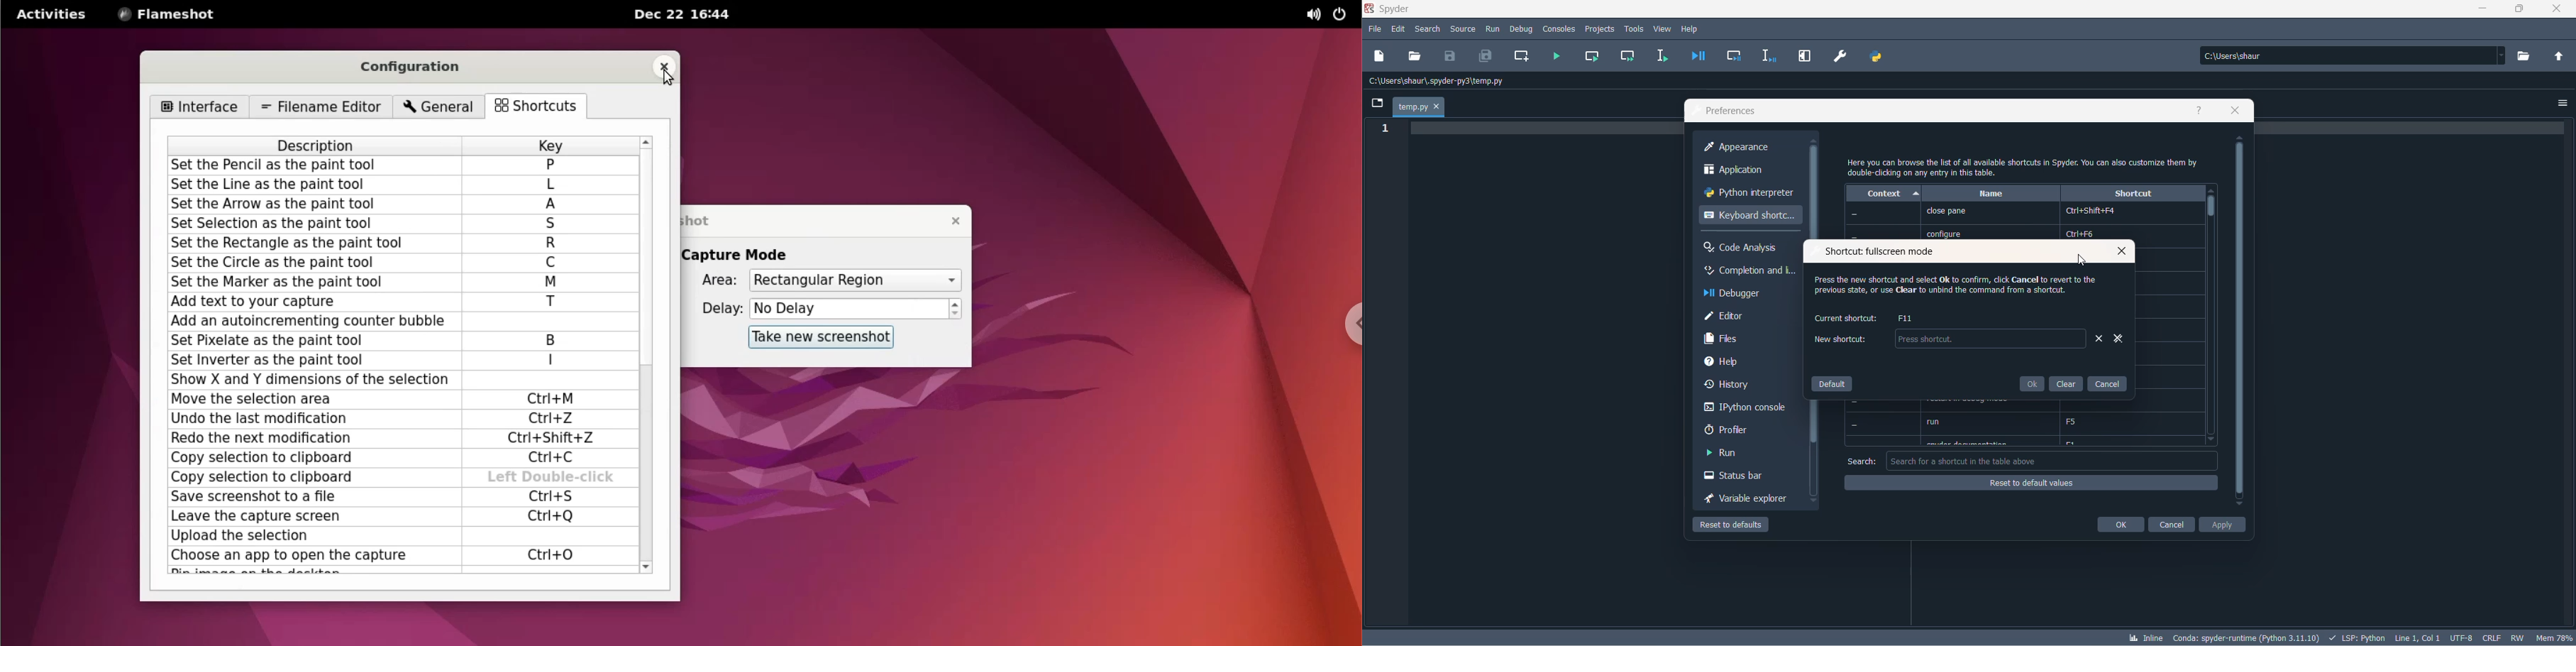 Image resolution: width=2576 pixels, height=672 pixels. I want to click on increment or decrement delay , so click(956, 309).